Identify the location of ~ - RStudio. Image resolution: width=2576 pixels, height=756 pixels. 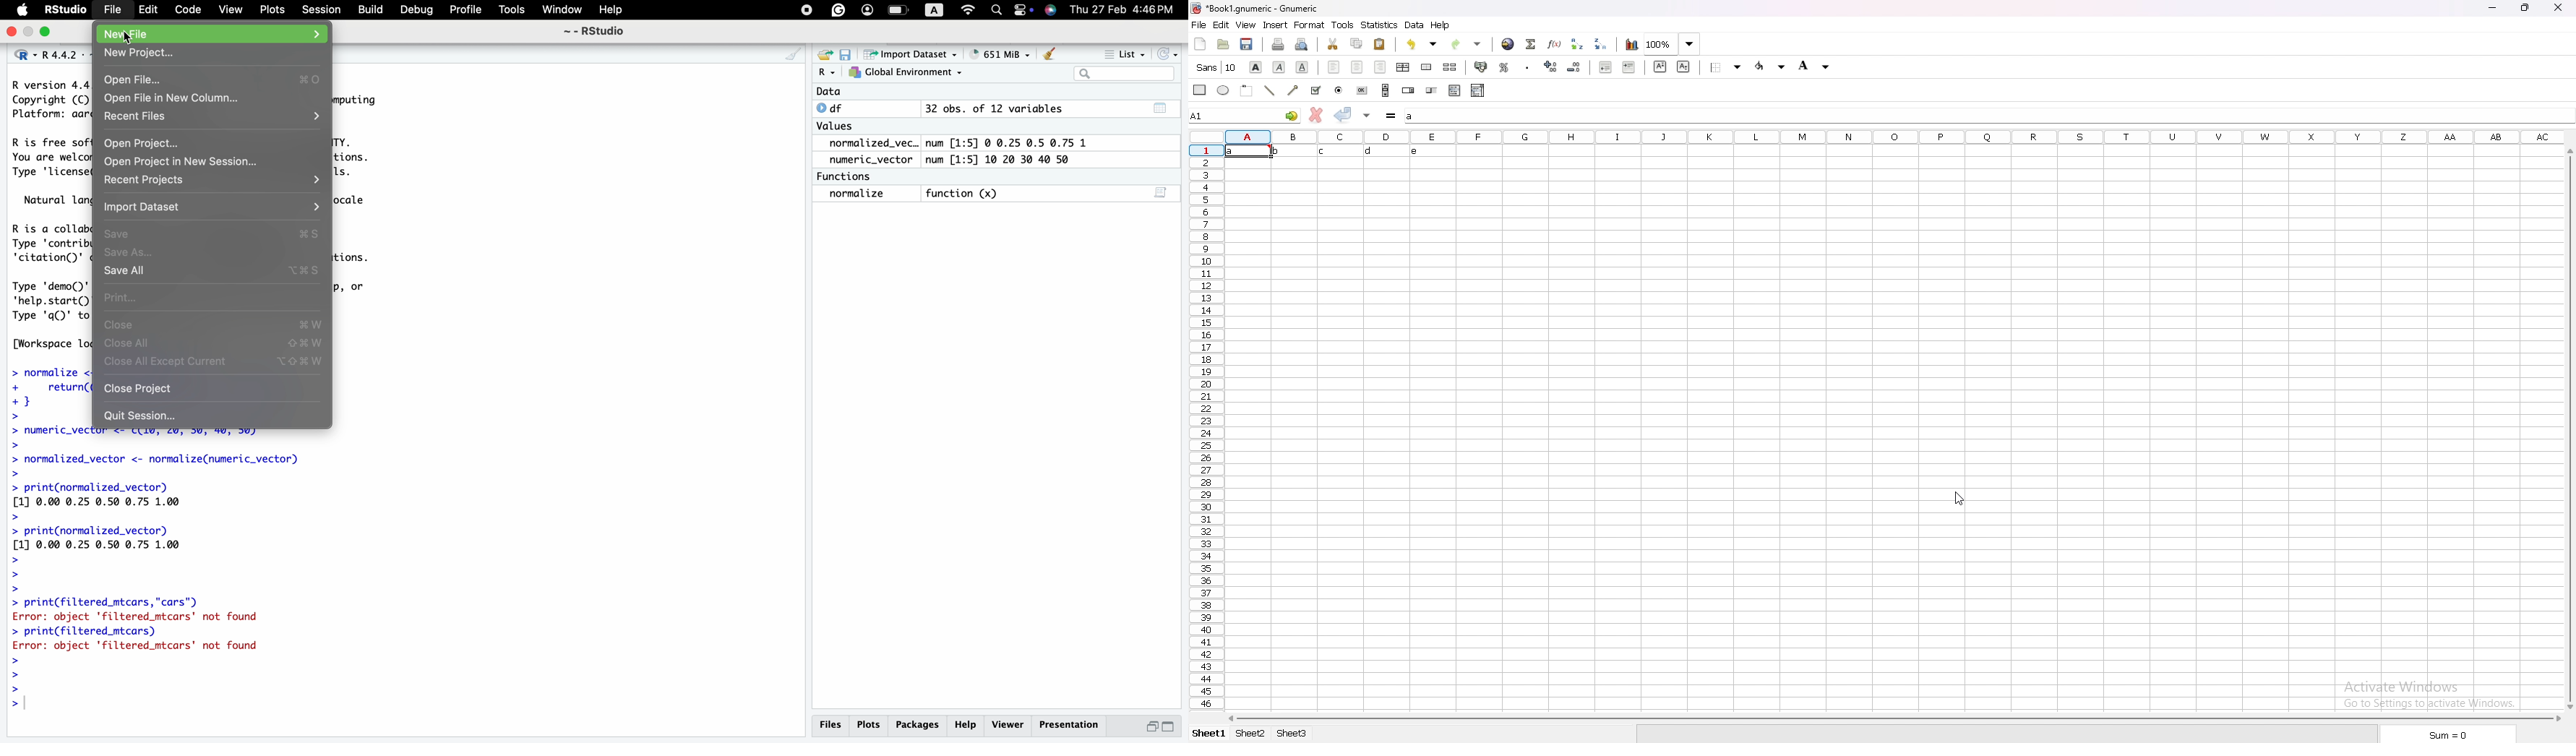
(595, 33).